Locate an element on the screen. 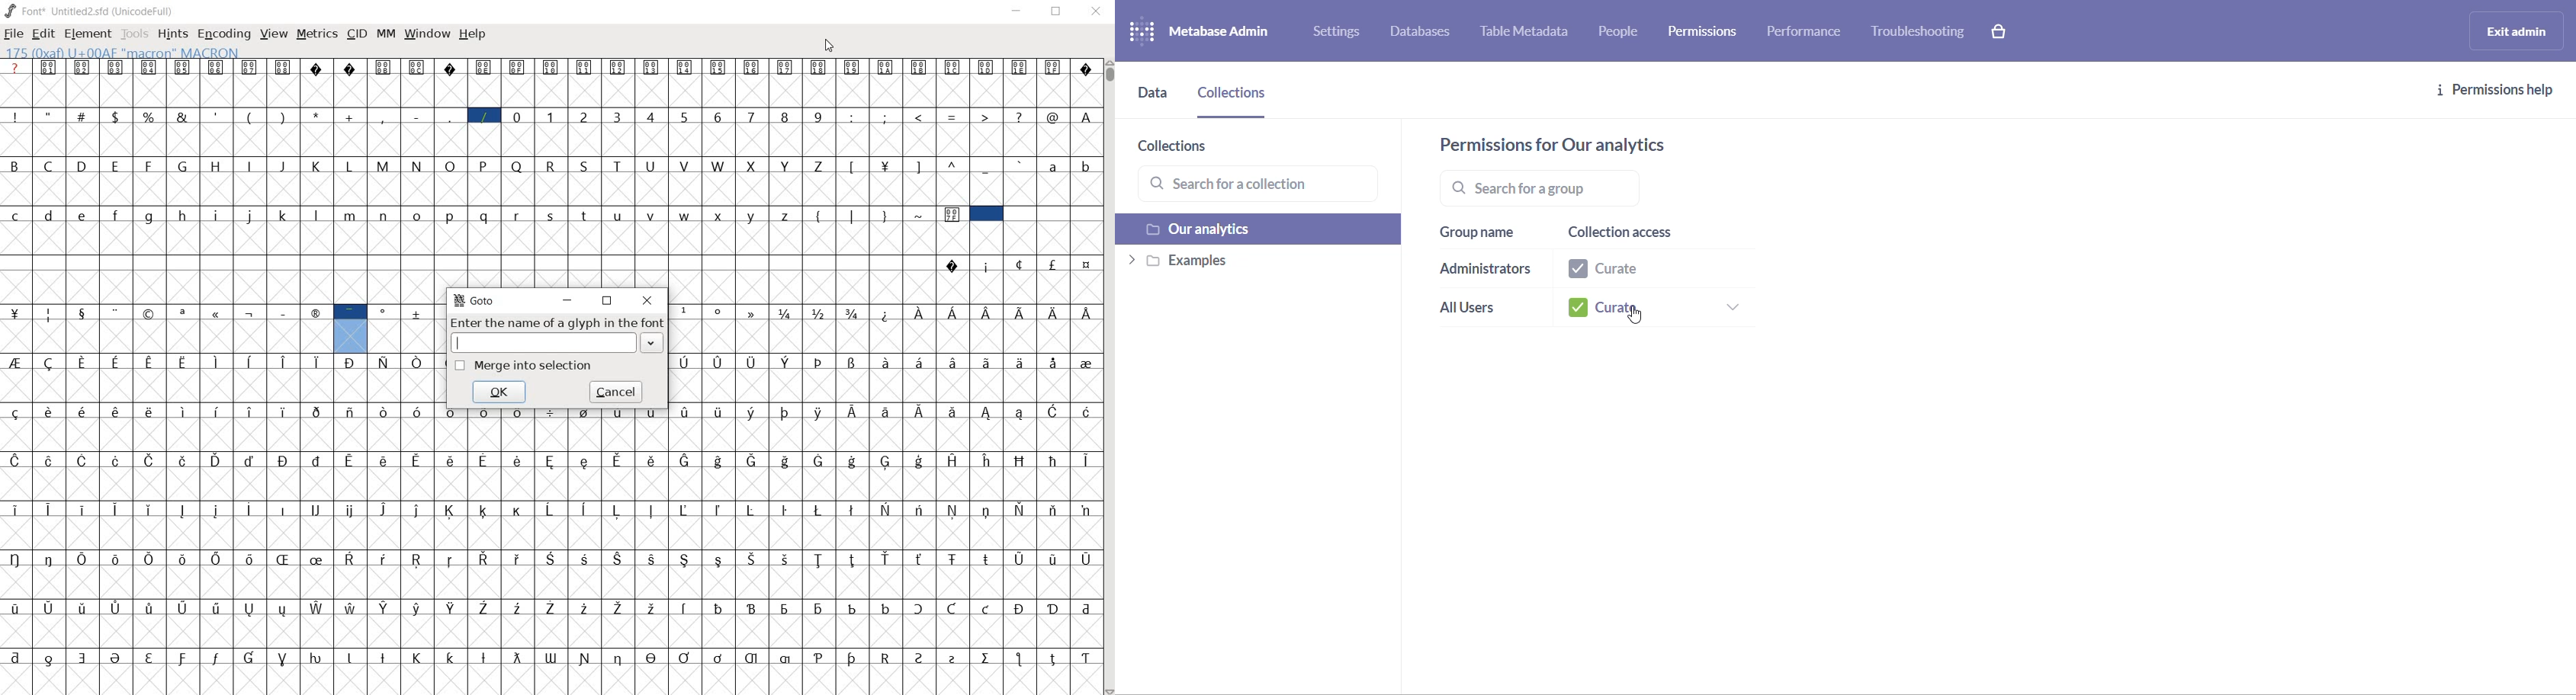 This screenshot has height=700, width=2576. special characters is located at coordinates (884, 229).